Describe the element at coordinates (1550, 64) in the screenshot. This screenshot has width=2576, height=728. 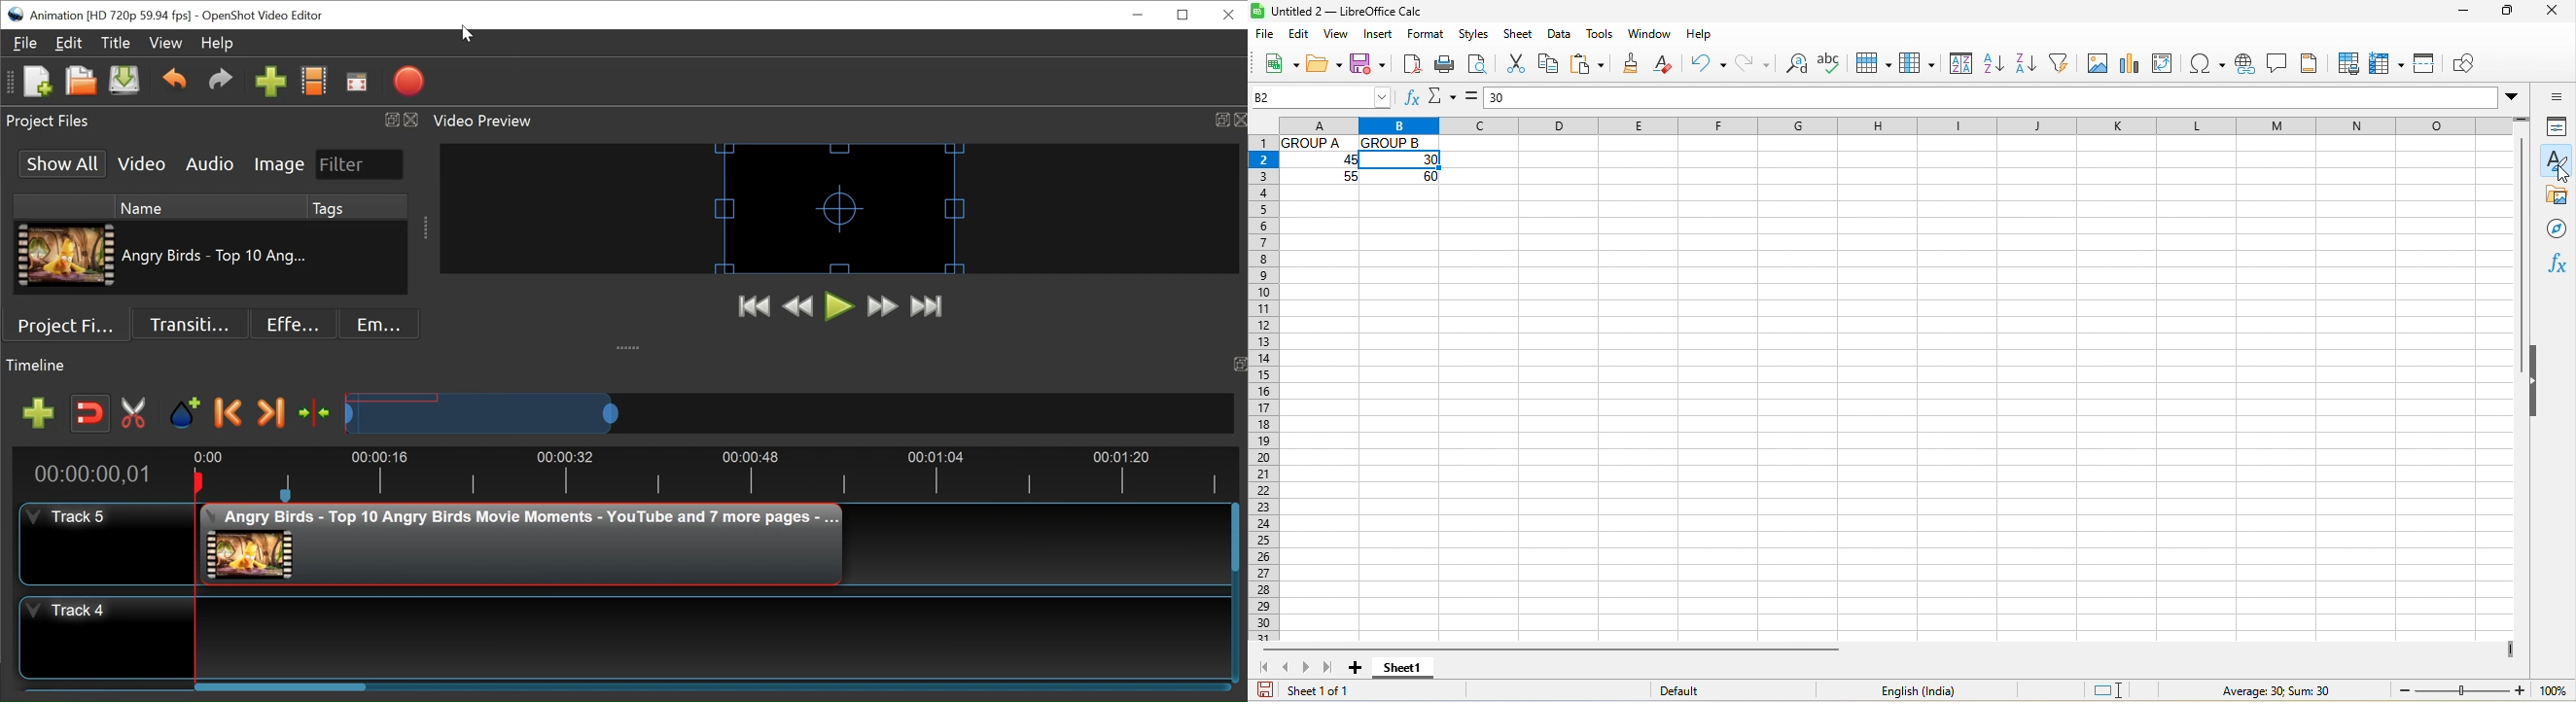
I see `copy` at that location.